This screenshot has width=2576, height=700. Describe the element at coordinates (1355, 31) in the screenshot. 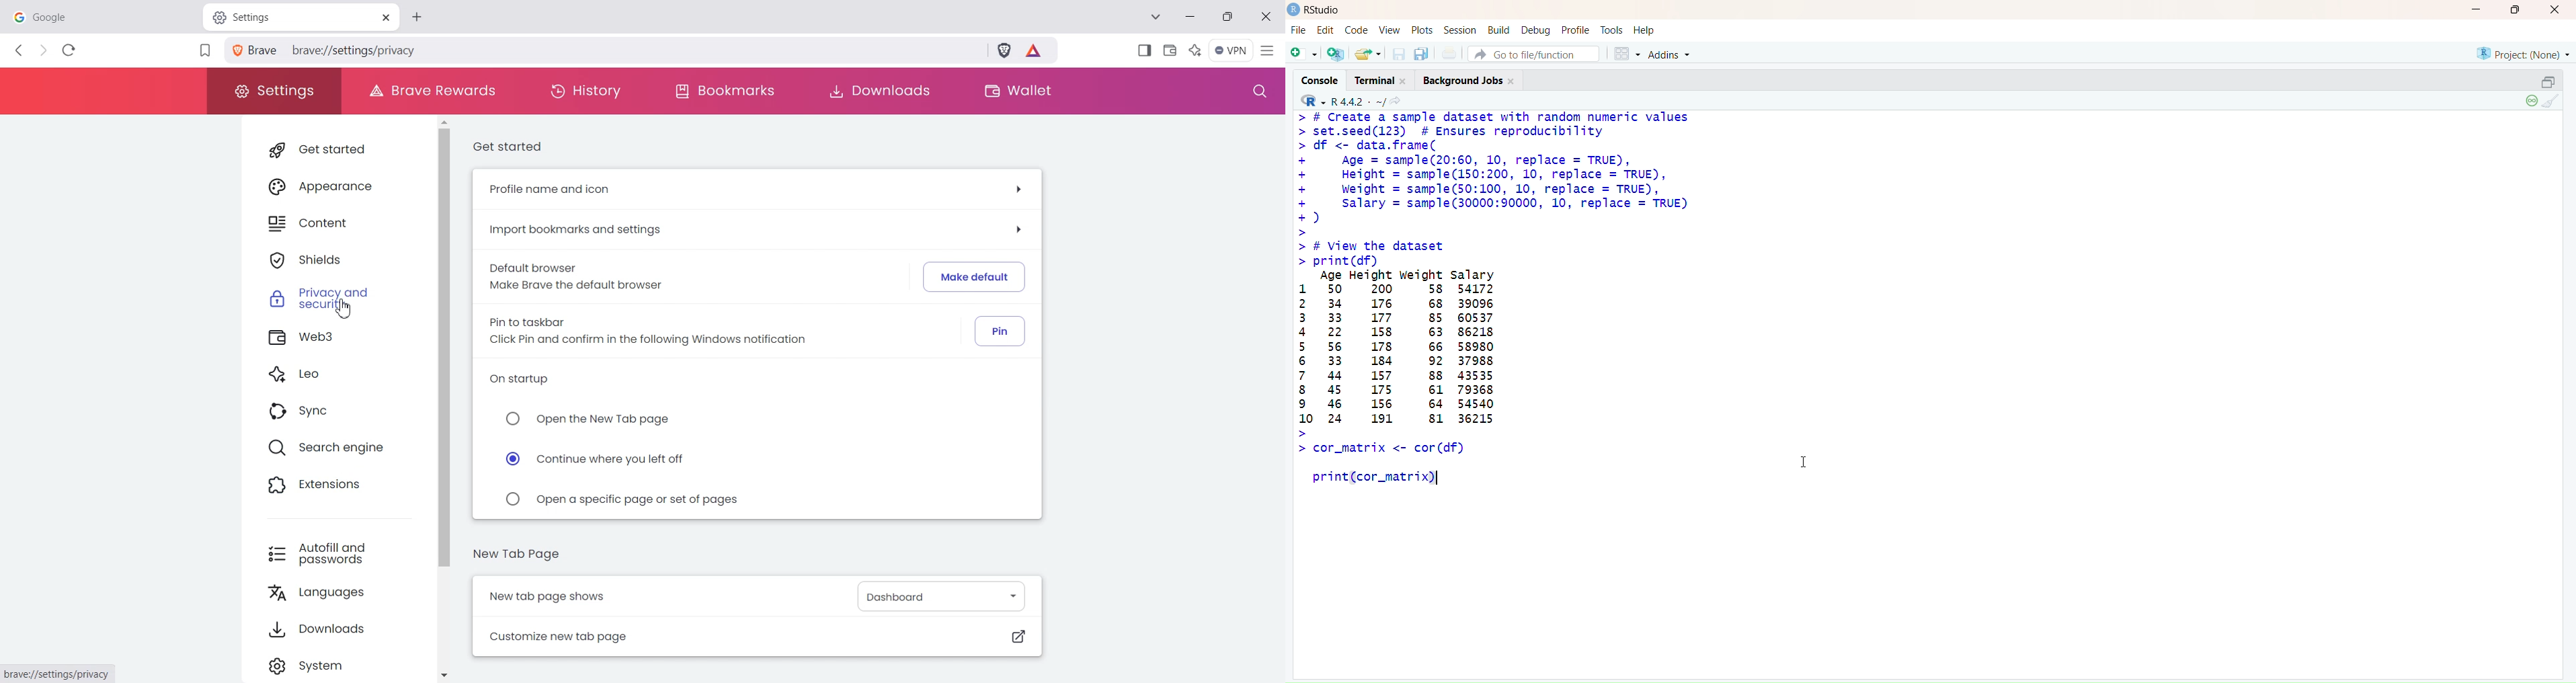

I see `Code` at that location.